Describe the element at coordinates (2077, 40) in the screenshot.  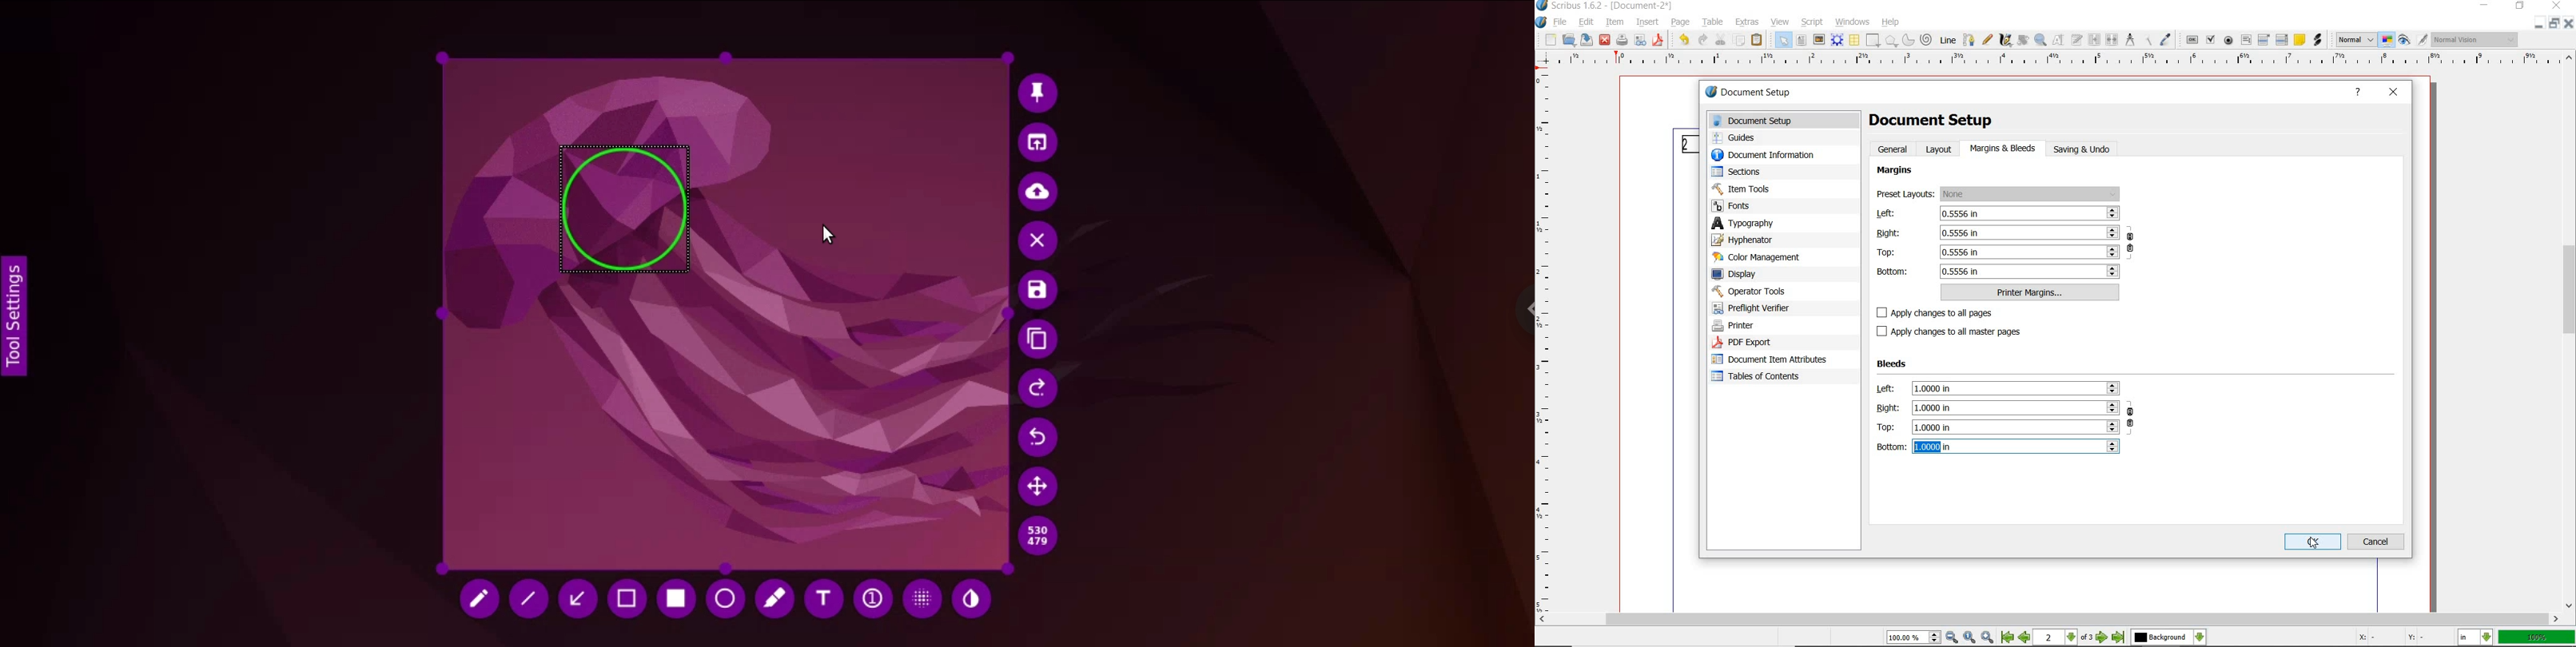
I see `edit text with story editor` at that location.